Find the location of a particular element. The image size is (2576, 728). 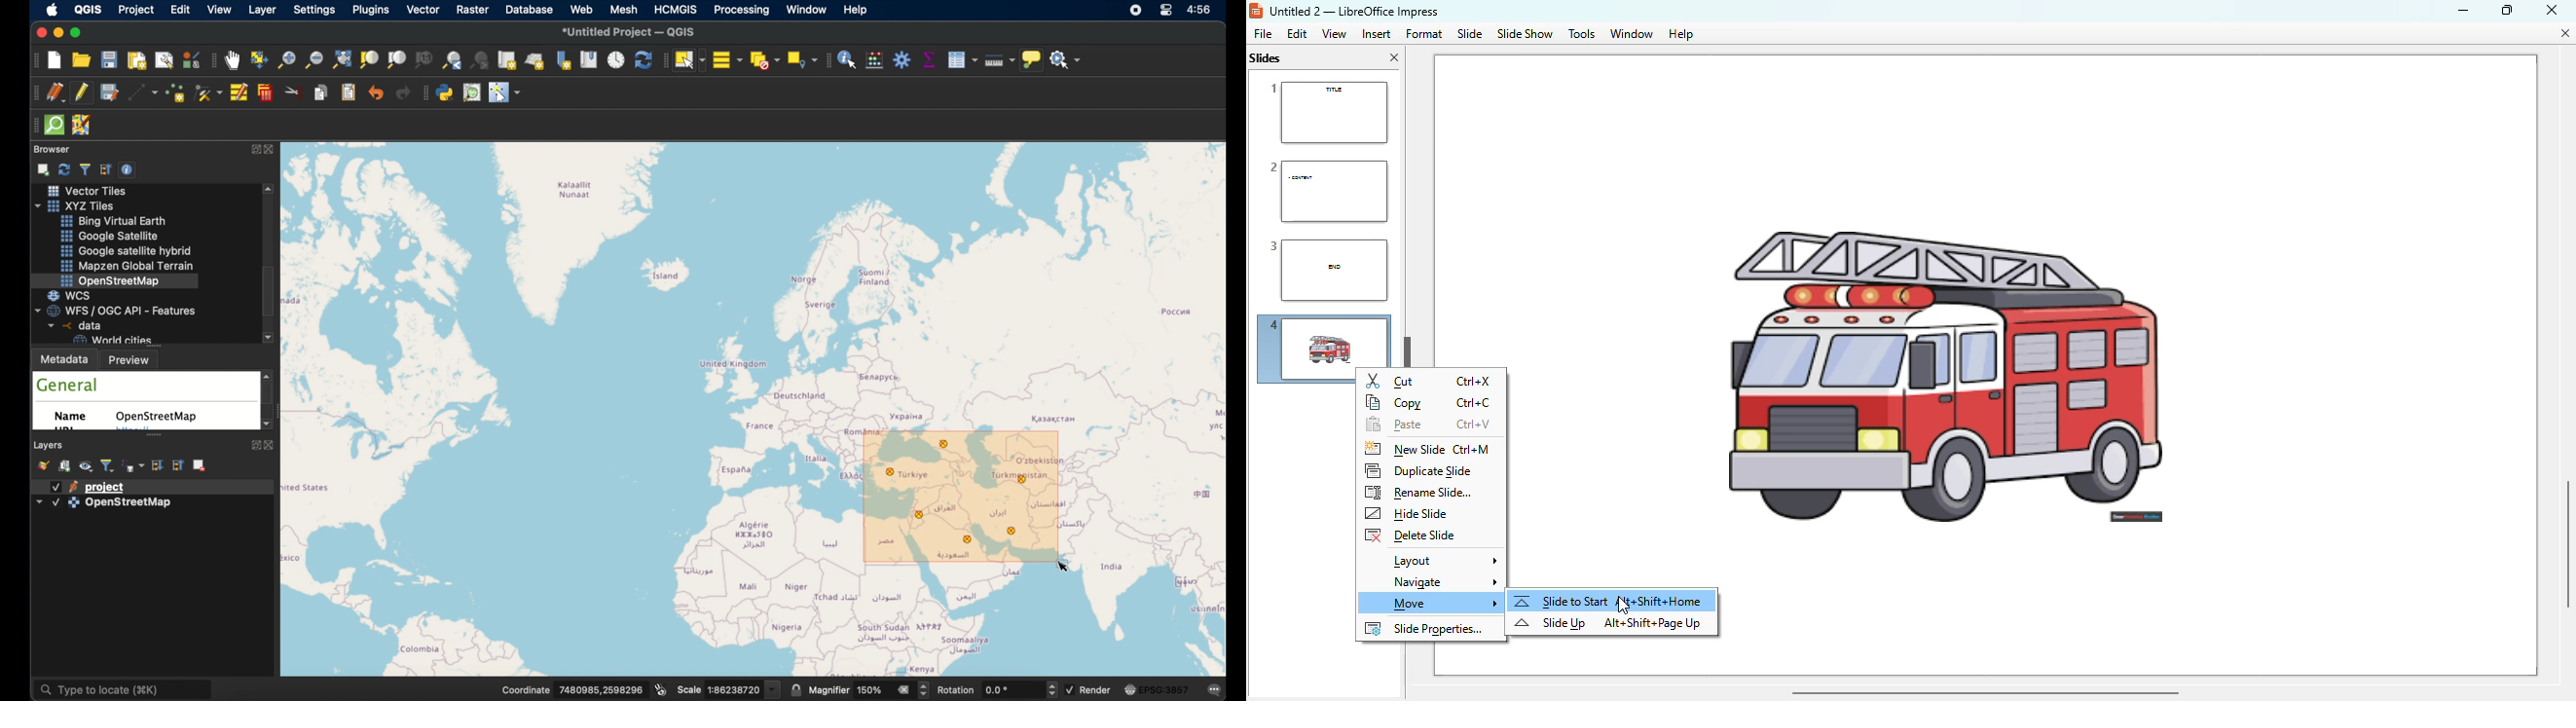

quick osm is located at coordinates (54, 125).